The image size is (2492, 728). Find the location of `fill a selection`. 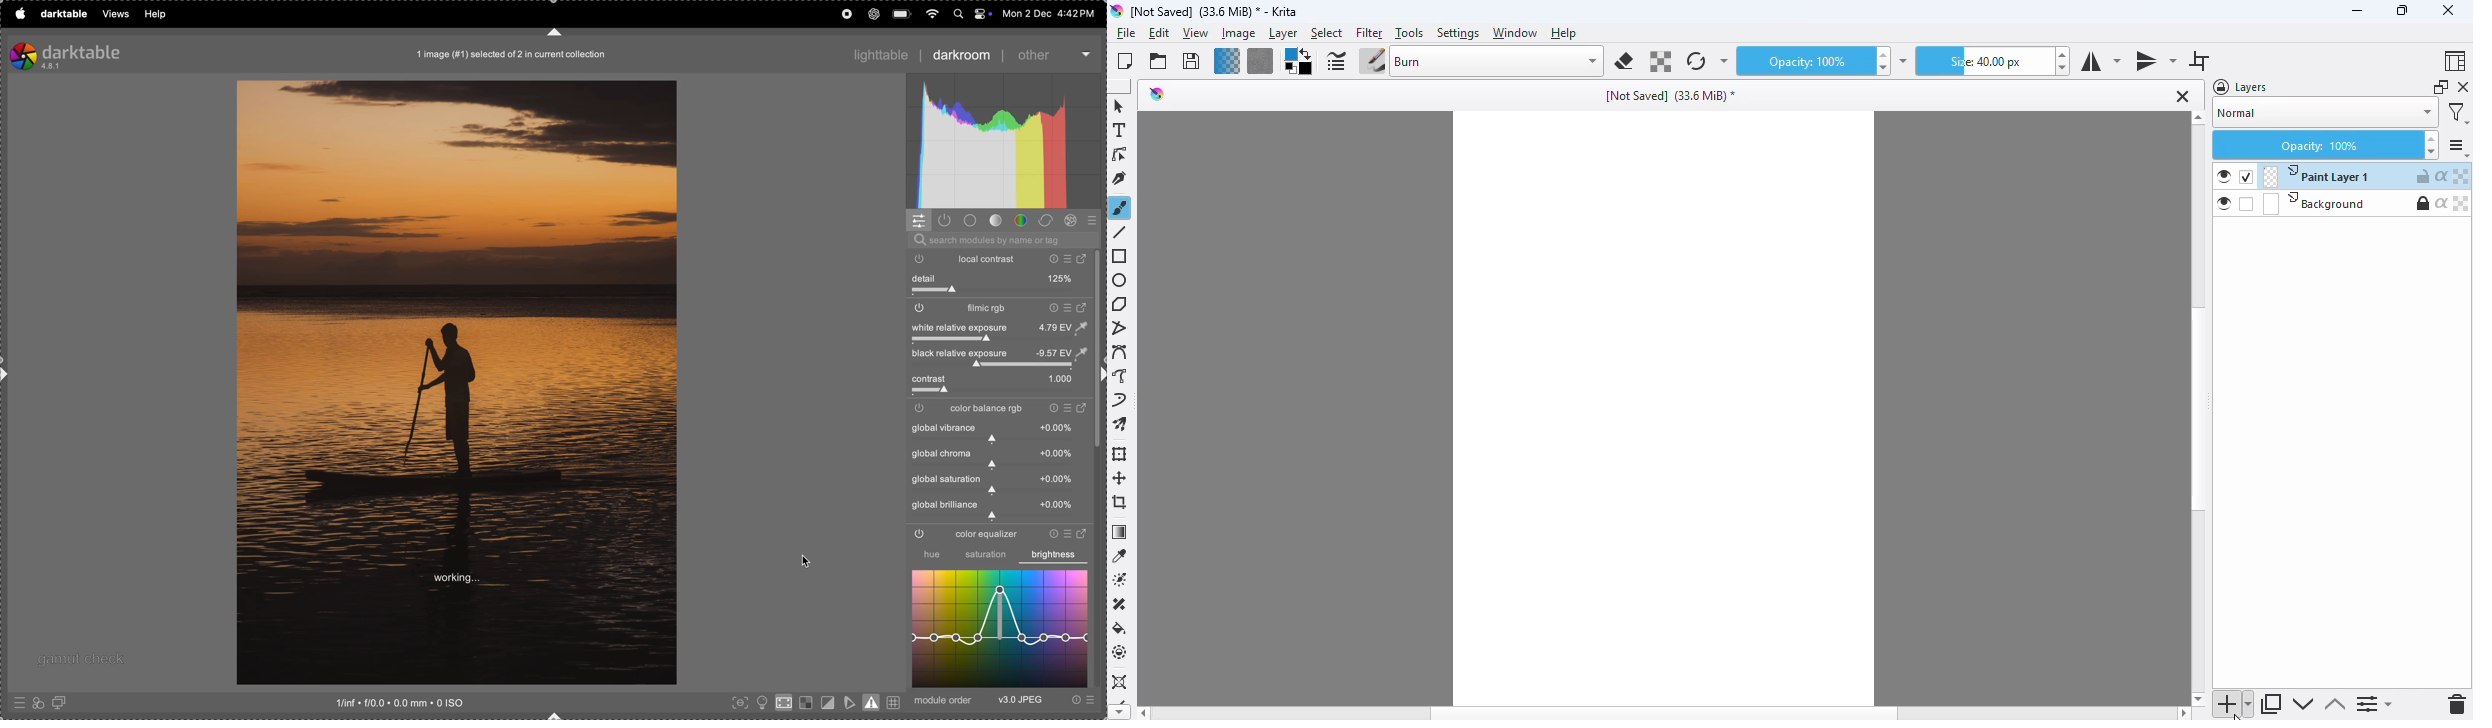

fill a selection is located at coordinates (1120, 628).